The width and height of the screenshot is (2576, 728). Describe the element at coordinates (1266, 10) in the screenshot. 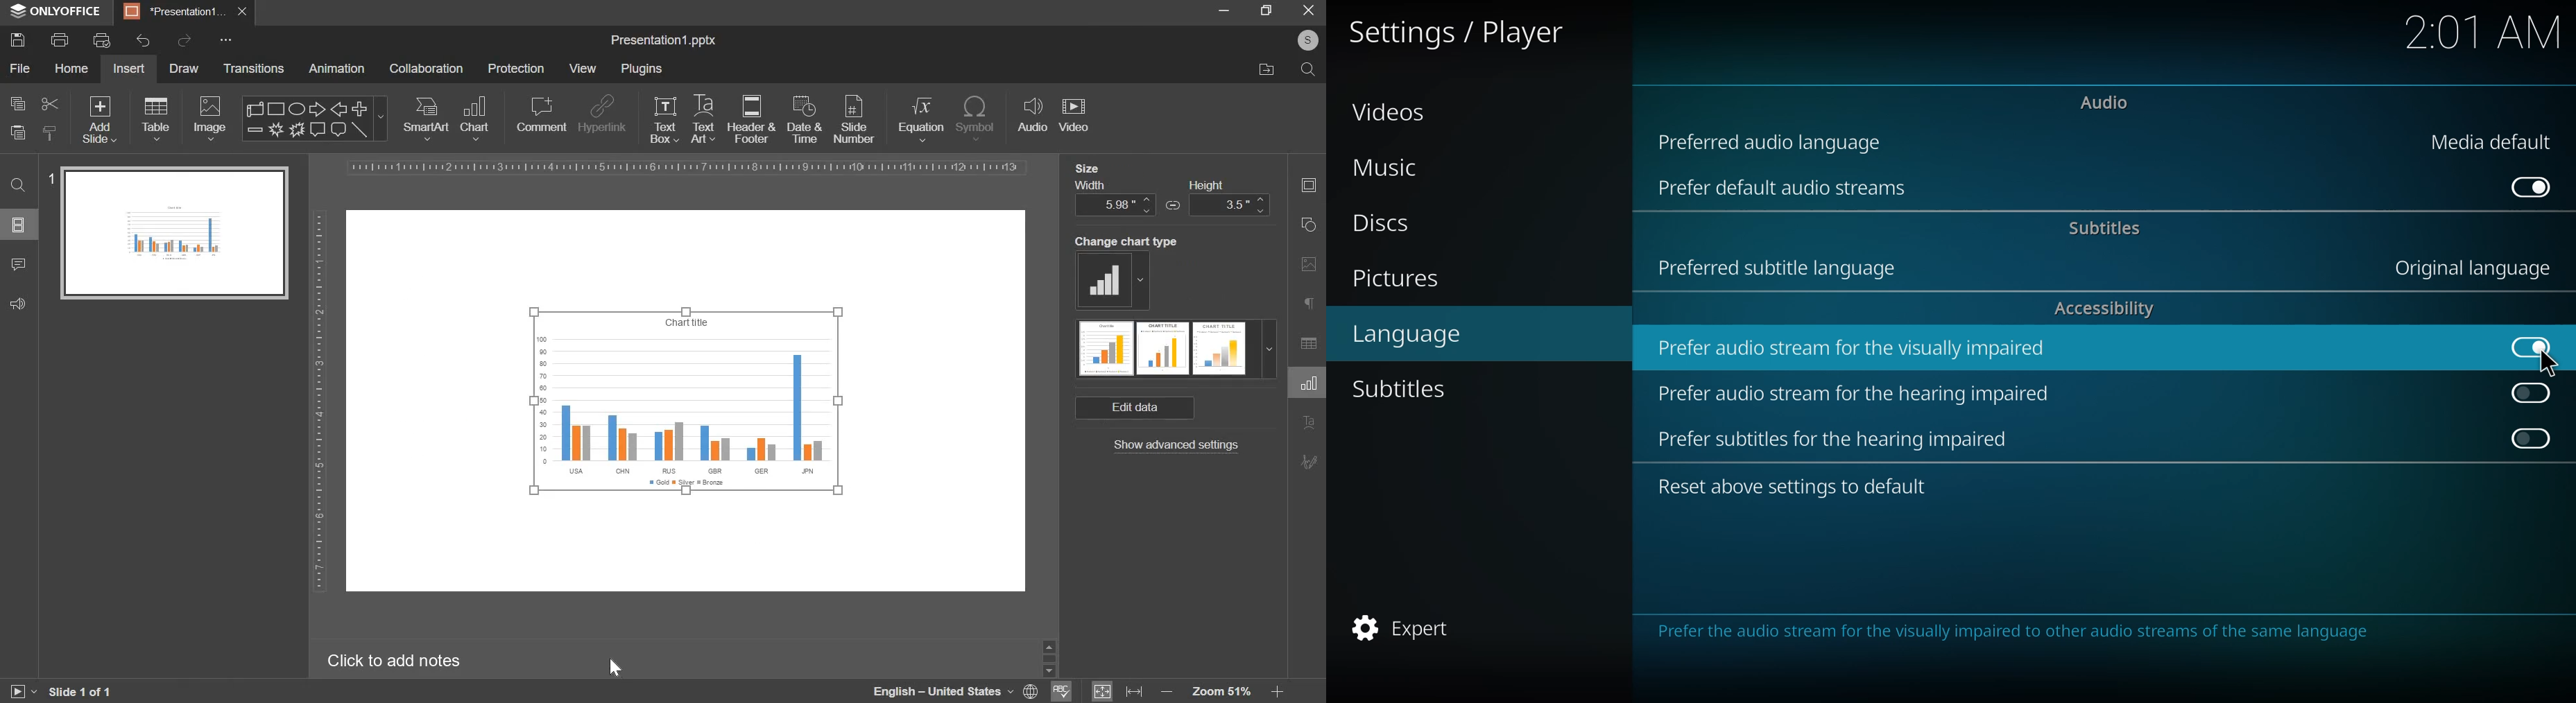

I see `full screen` at that location.